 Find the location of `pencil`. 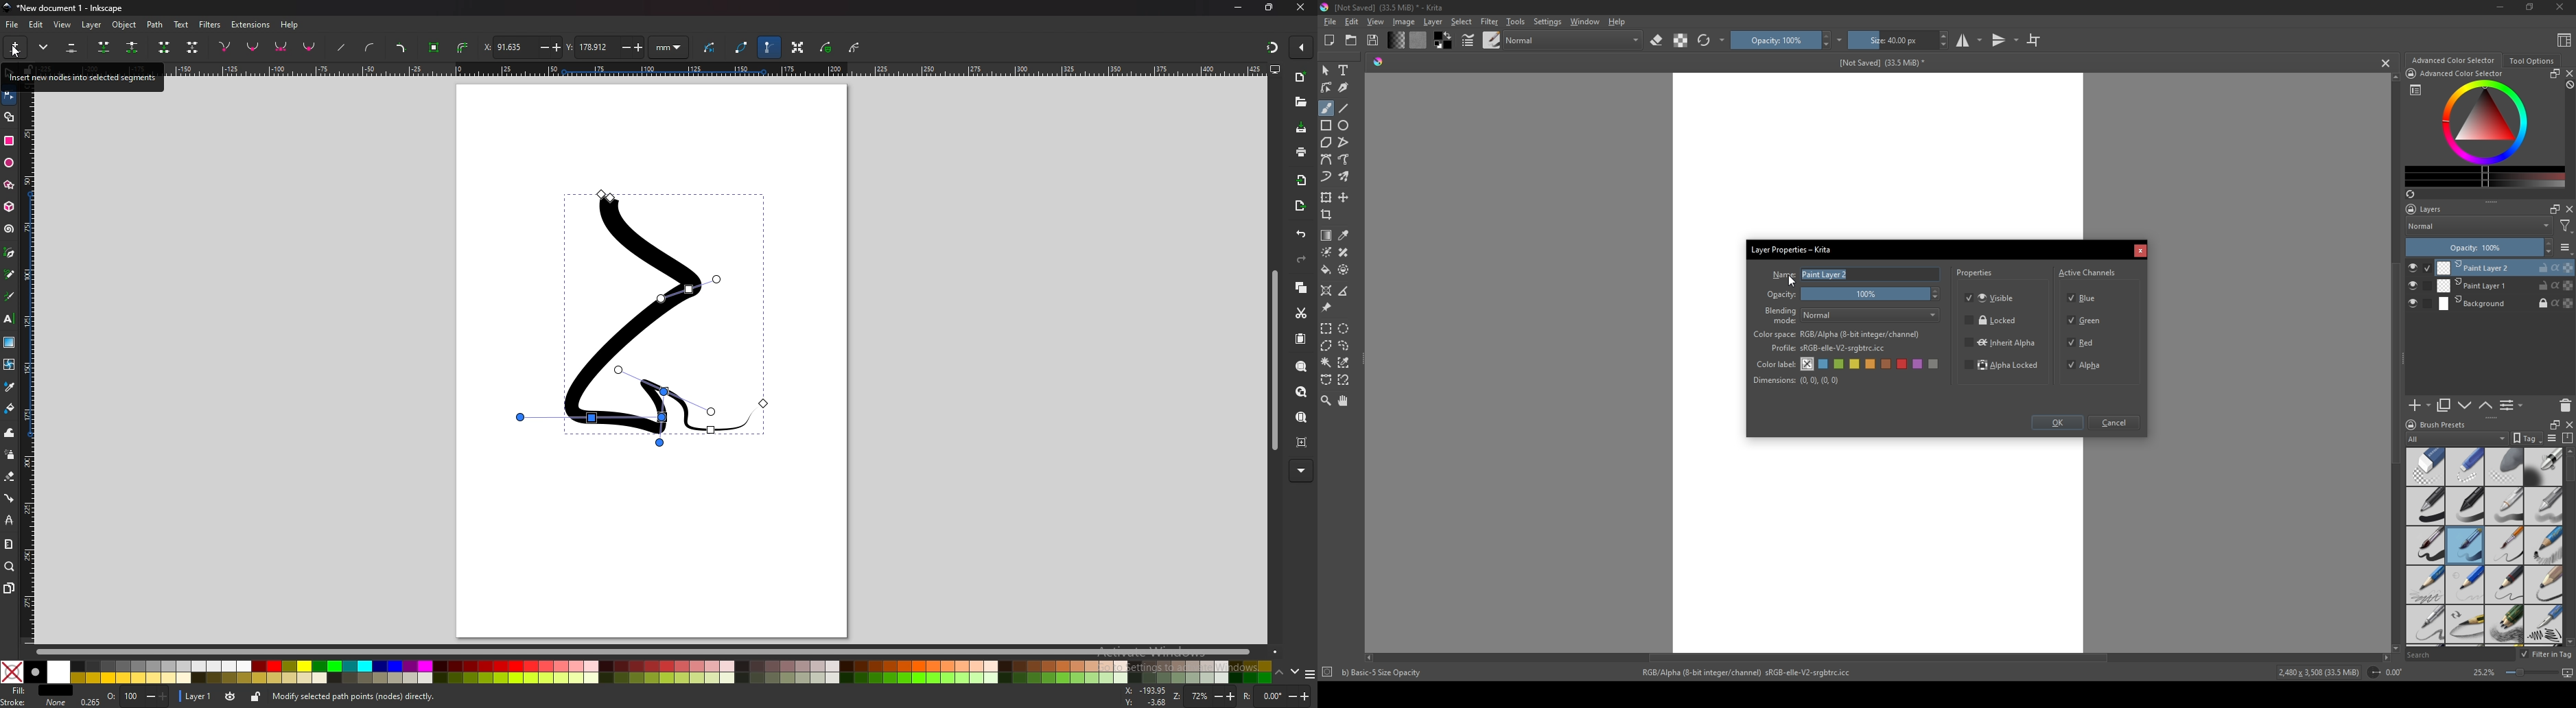

pencil is located at coordinates (2504, 585).